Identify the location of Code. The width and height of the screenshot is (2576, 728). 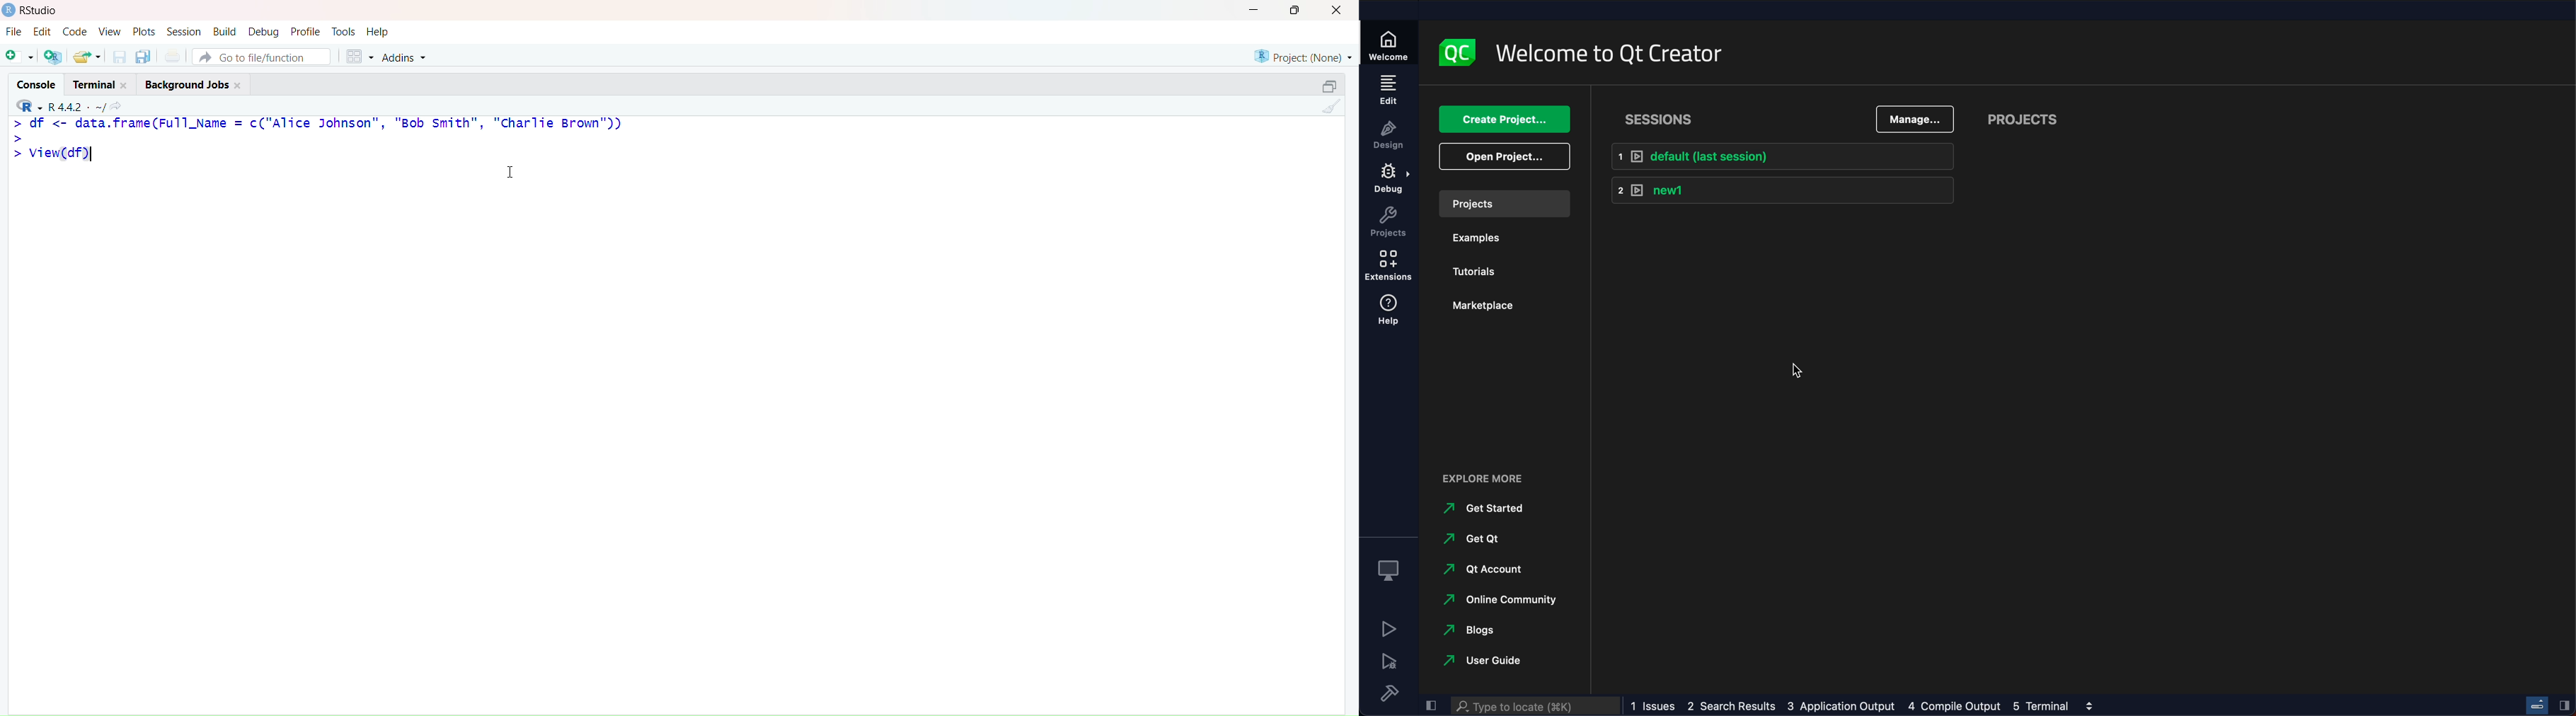
(75, 33).